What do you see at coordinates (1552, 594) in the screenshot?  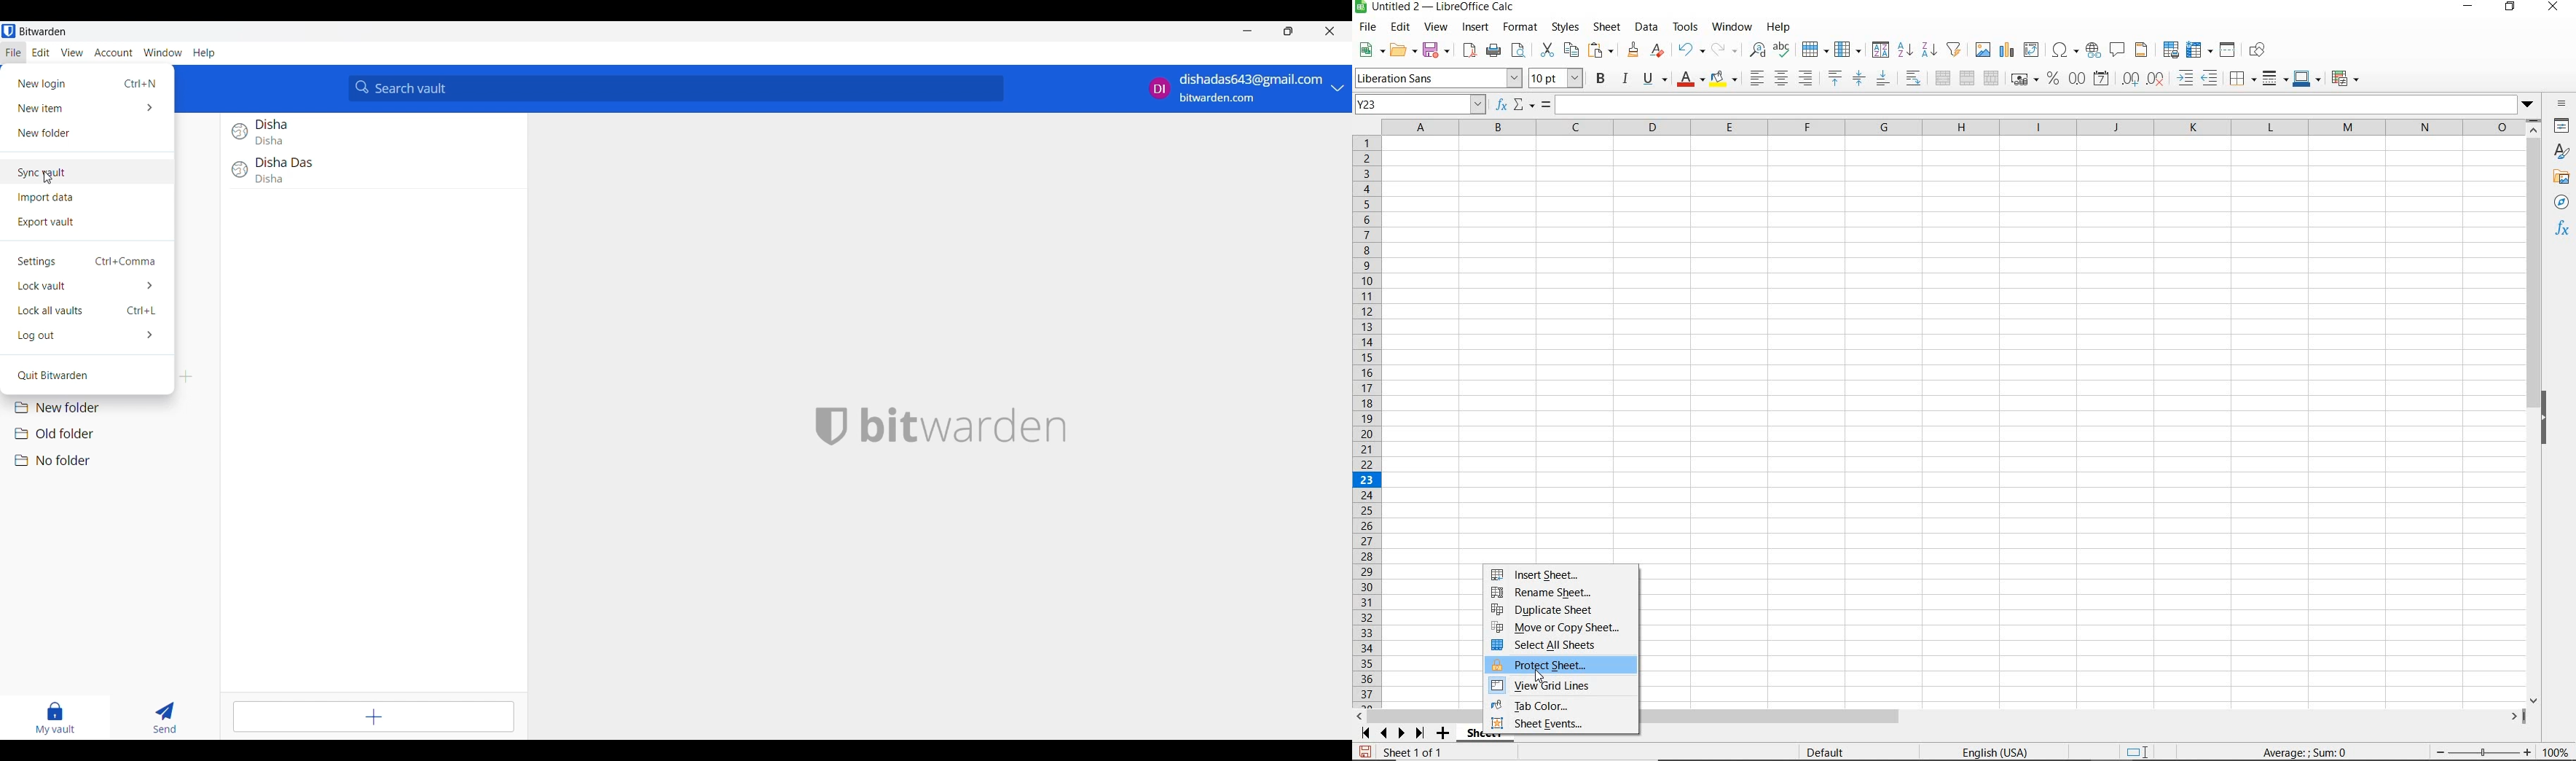 I see `RENAME SHEET` at bounding box center [1552, 594].